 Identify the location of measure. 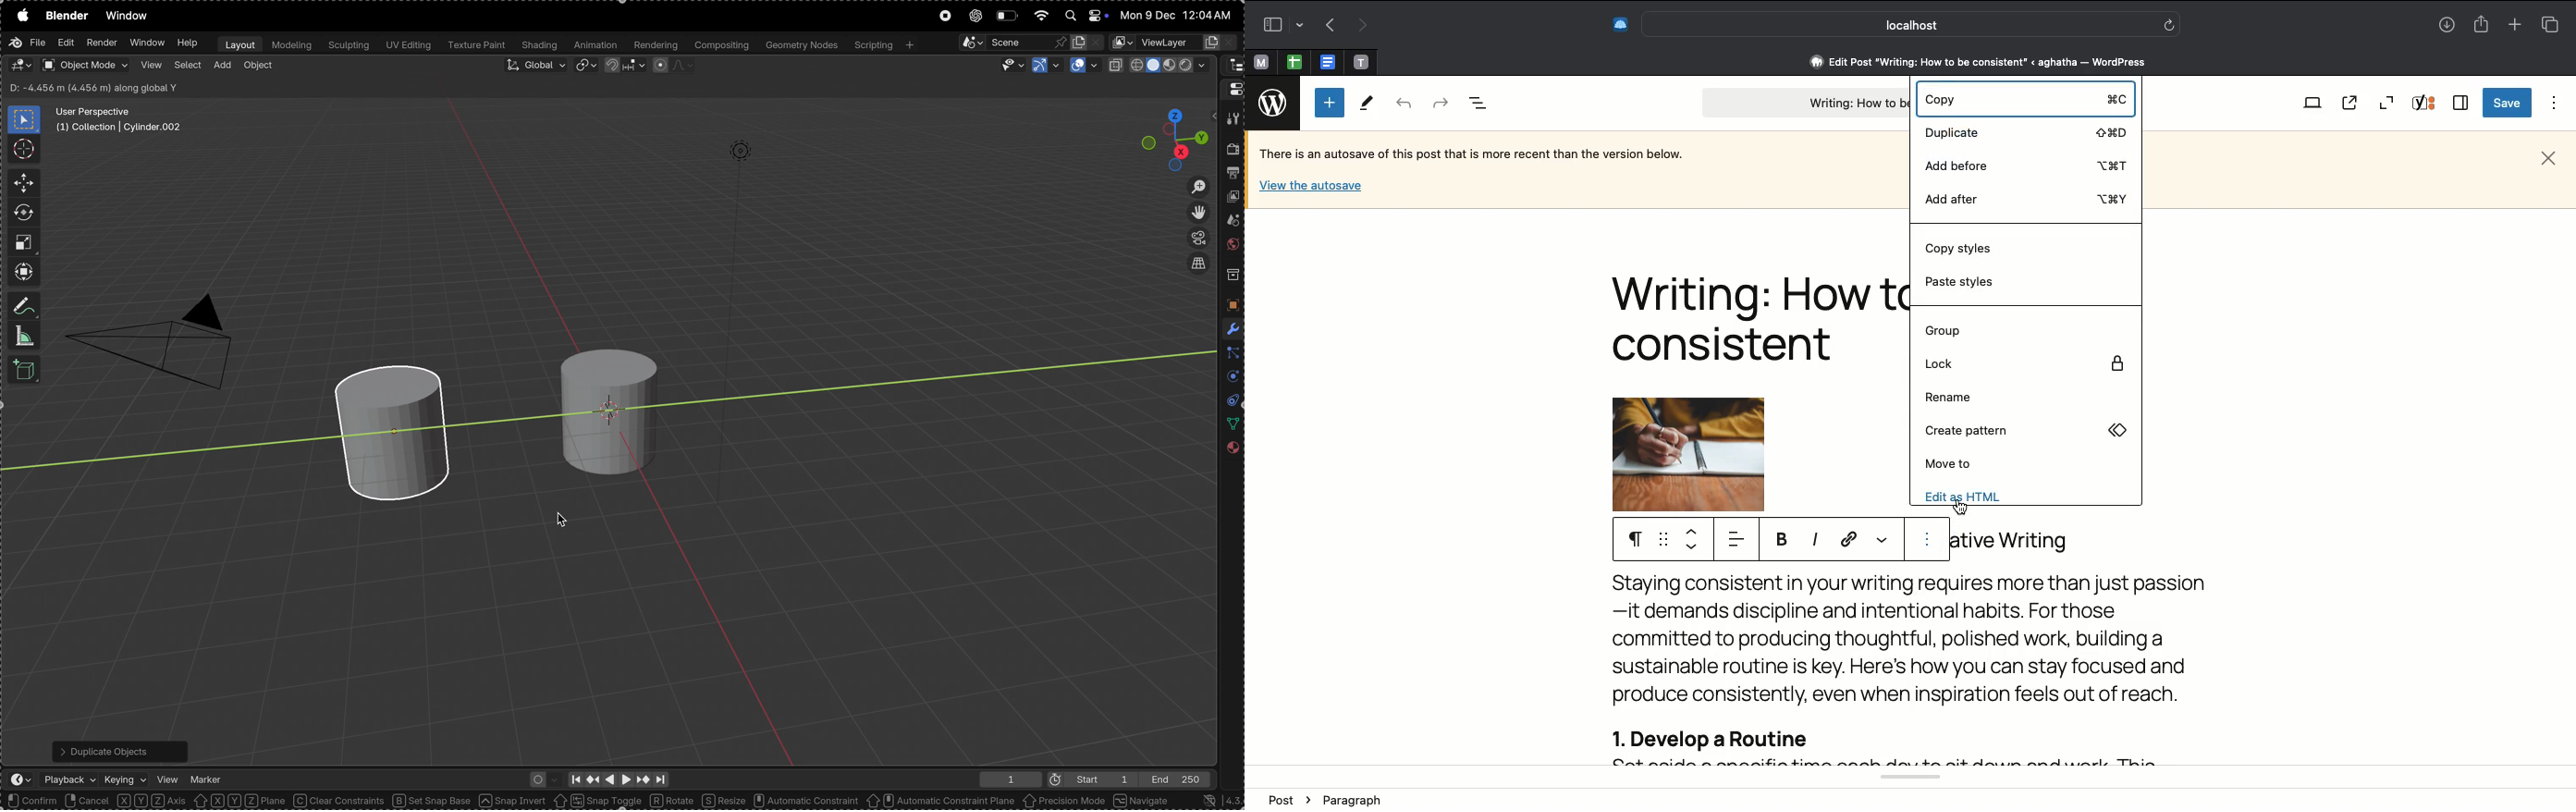
(25, 336).